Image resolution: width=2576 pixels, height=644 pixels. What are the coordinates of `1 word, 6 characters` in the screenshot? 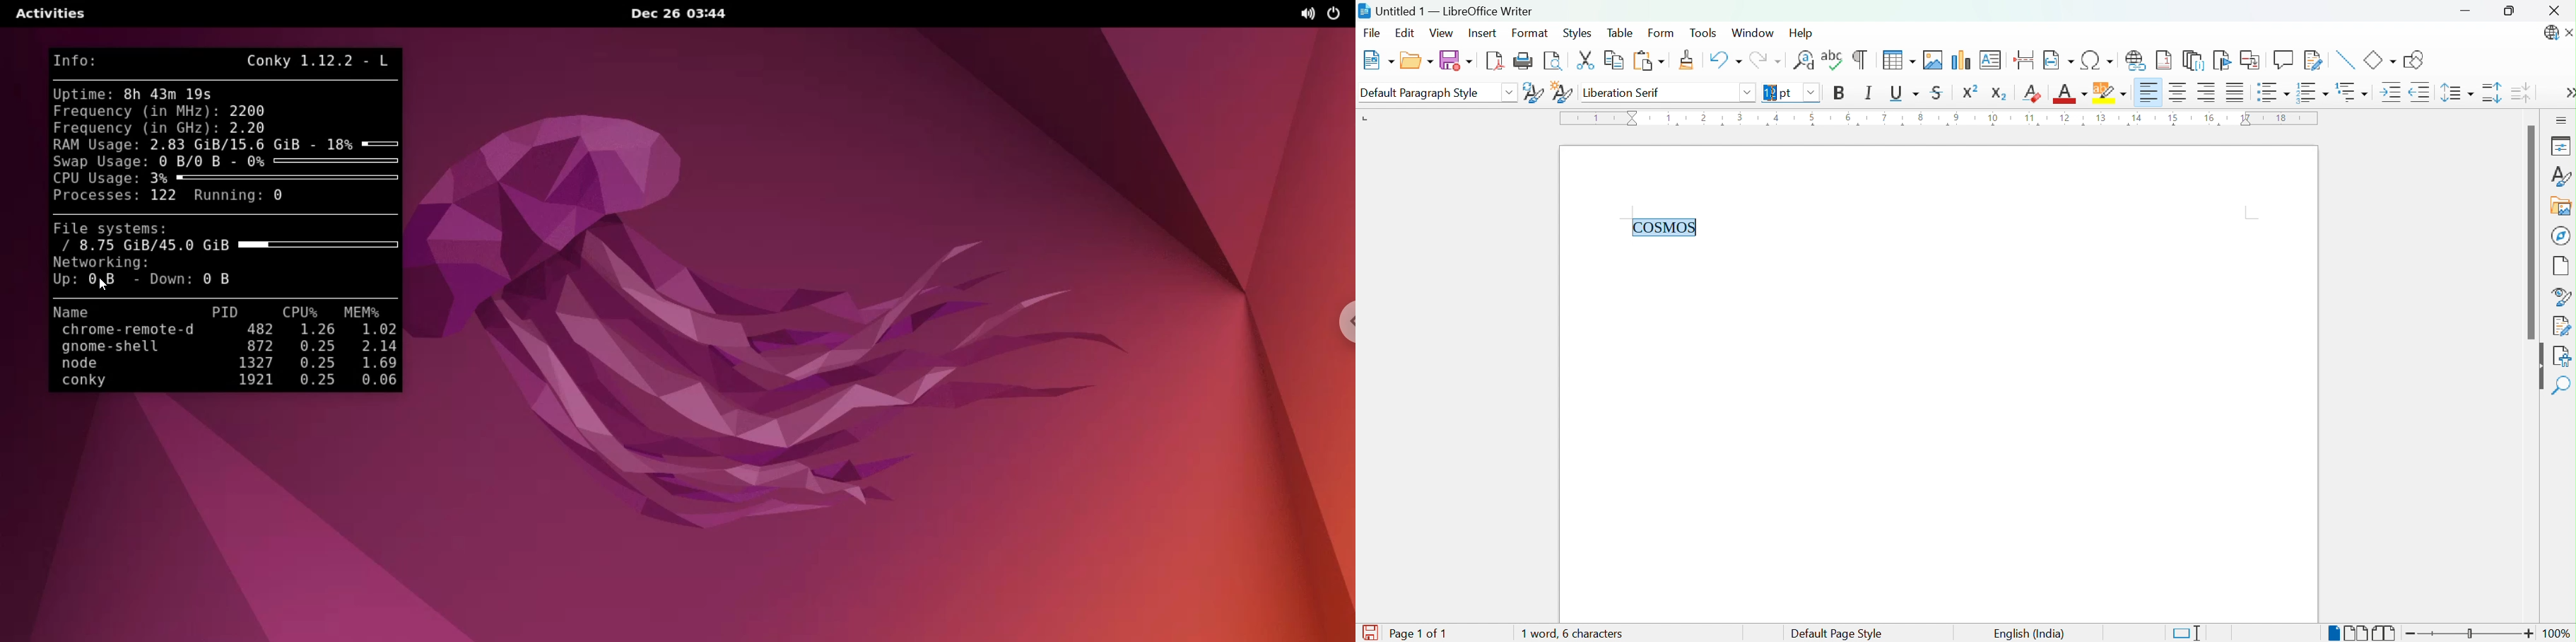 It's located at (1592, 634).